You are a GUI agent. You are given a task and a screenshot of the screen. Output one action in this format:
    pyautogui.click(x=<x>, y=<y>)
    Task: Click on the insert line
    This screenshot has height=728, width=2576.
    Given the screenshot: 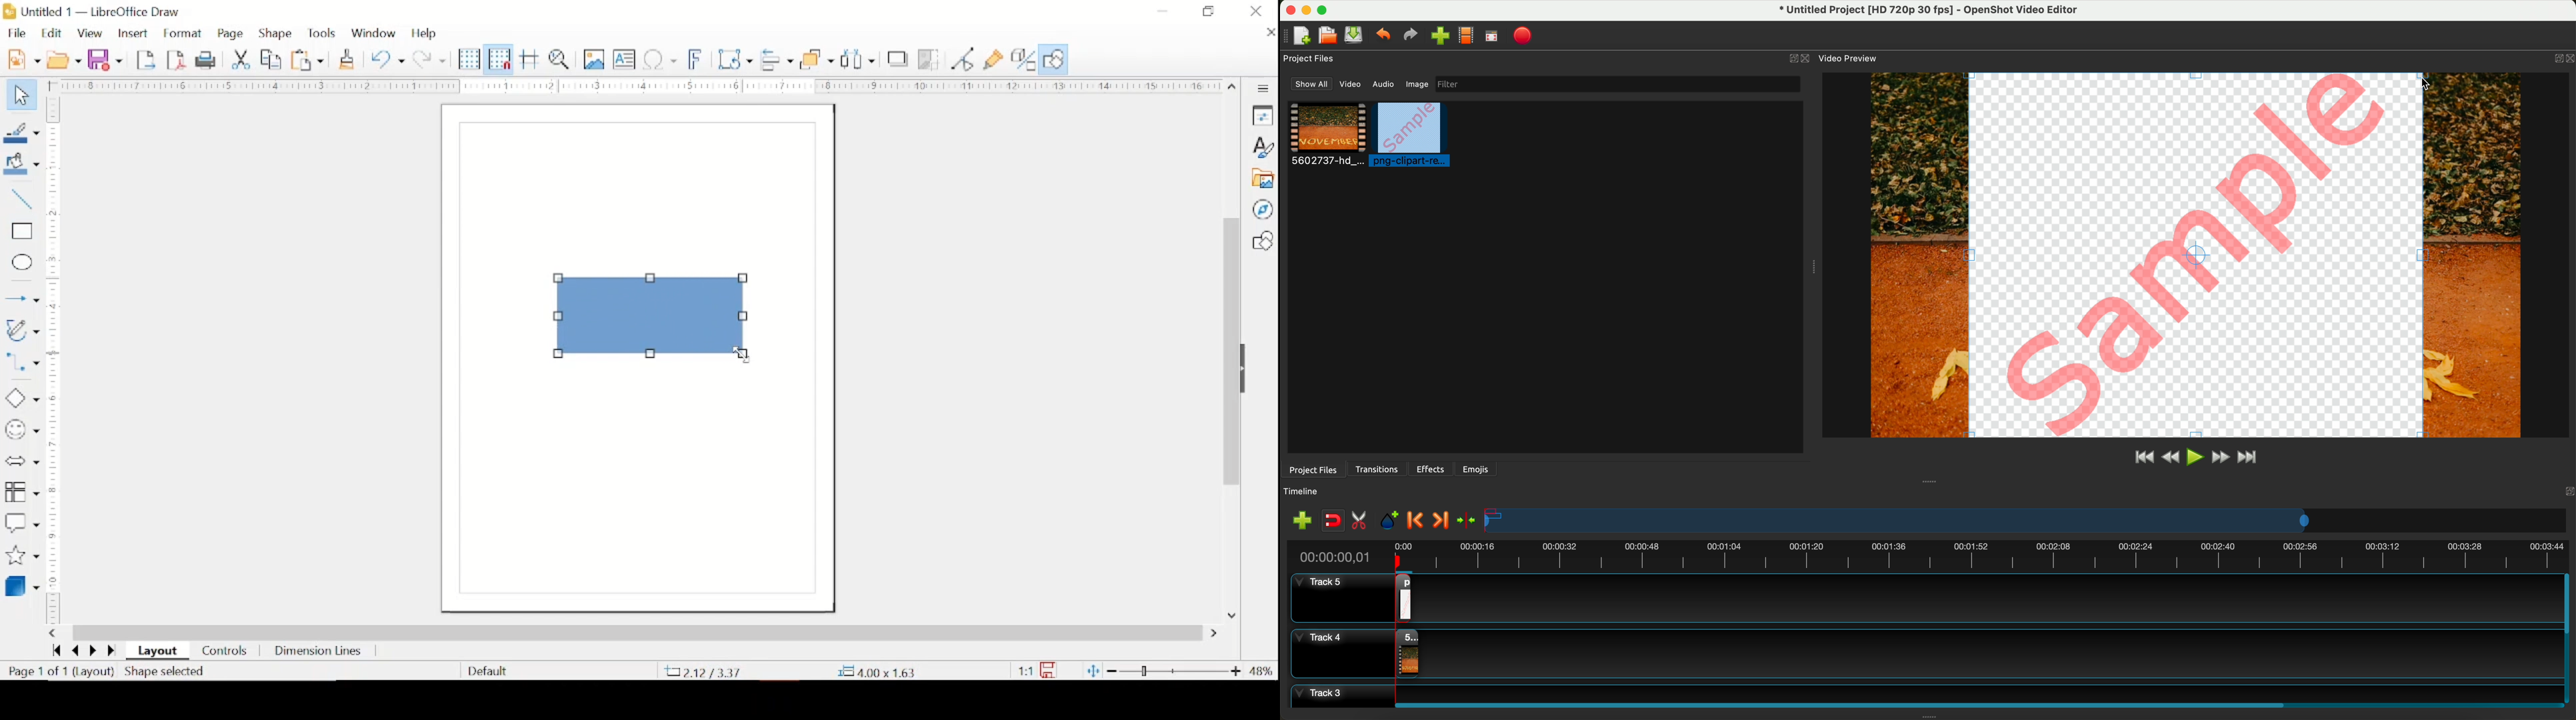 What is the action you would take?
    pyautogui.click(x=22, y=300)
    